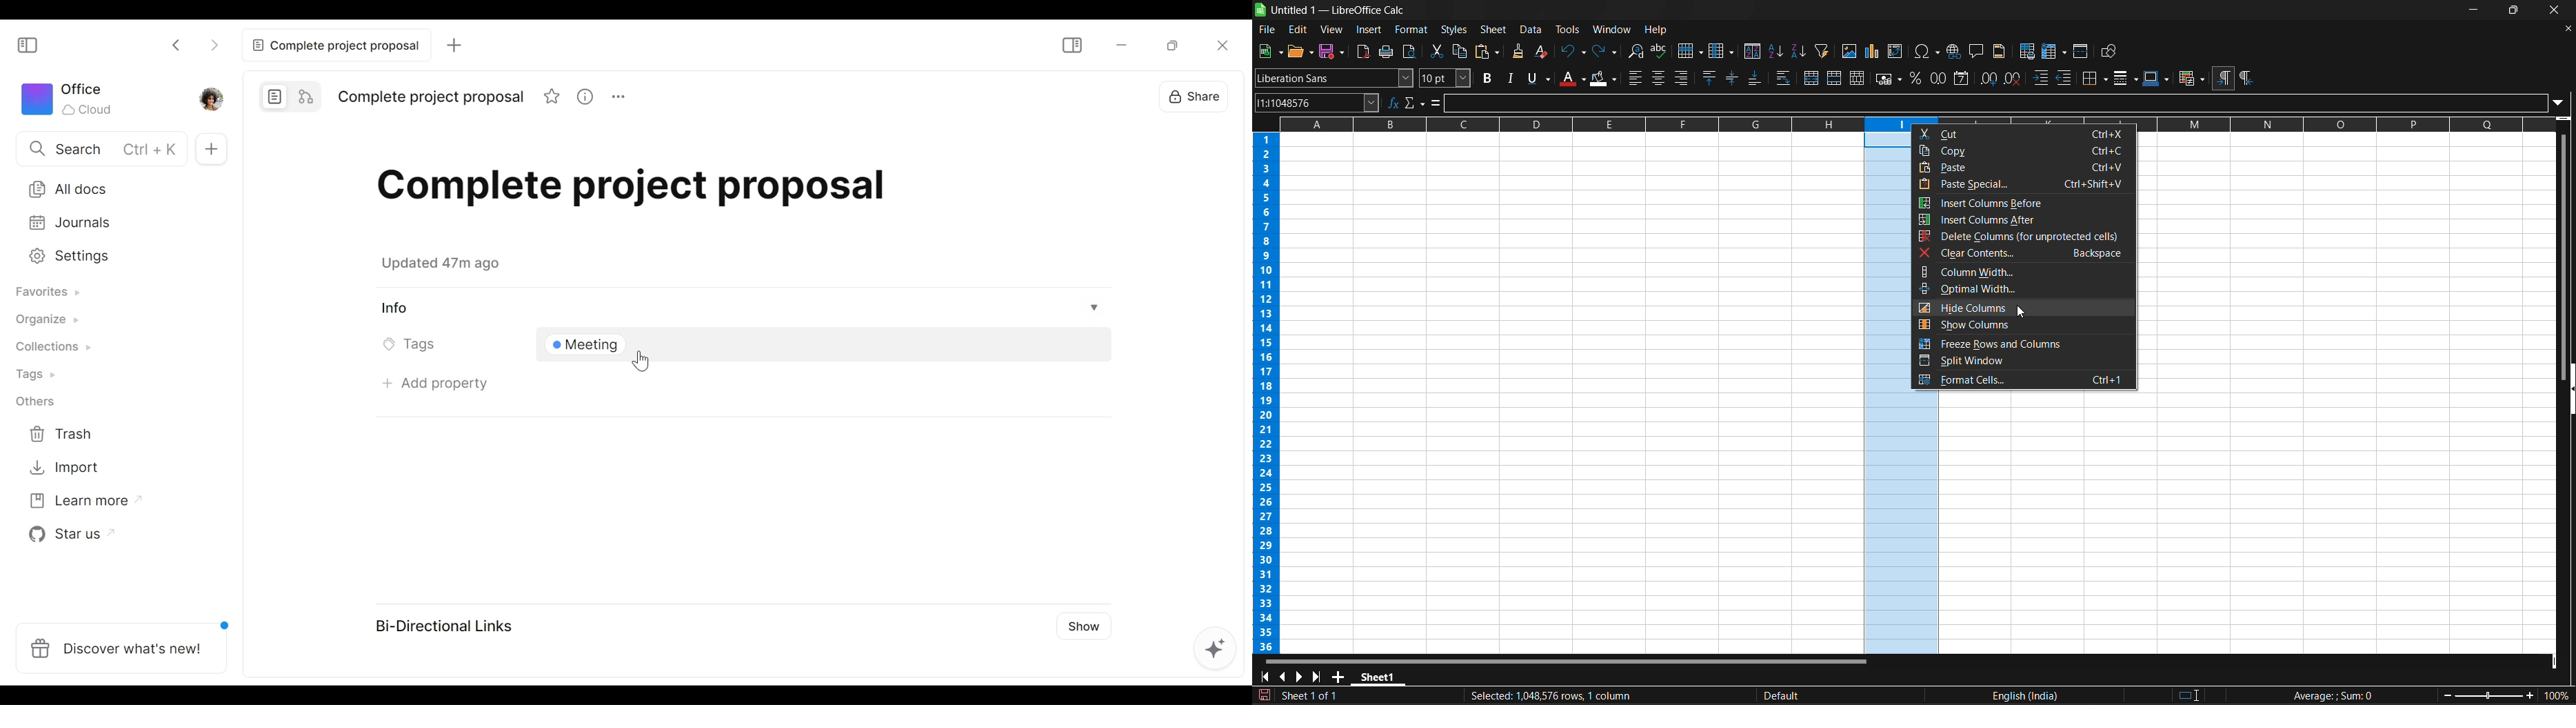  I want to click on align center, so click(1660, 78).